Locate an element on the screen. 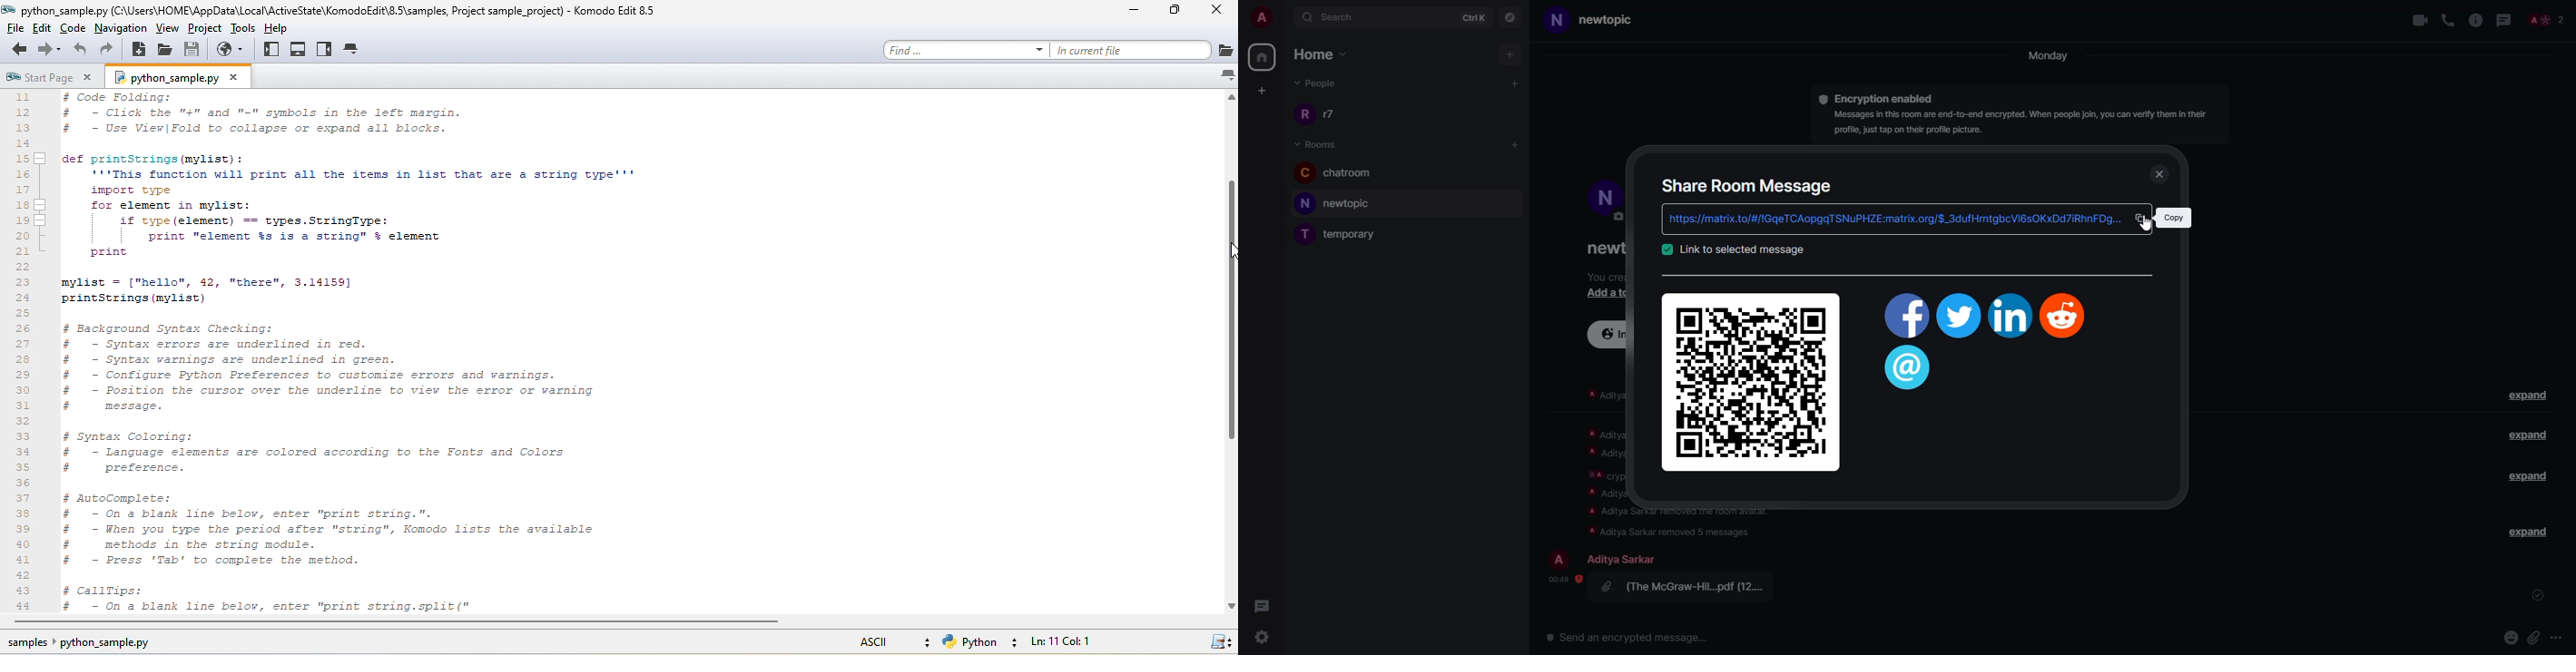 The height and width of the screenshot is (672, 2576). code is located at coordinates (78, 29).